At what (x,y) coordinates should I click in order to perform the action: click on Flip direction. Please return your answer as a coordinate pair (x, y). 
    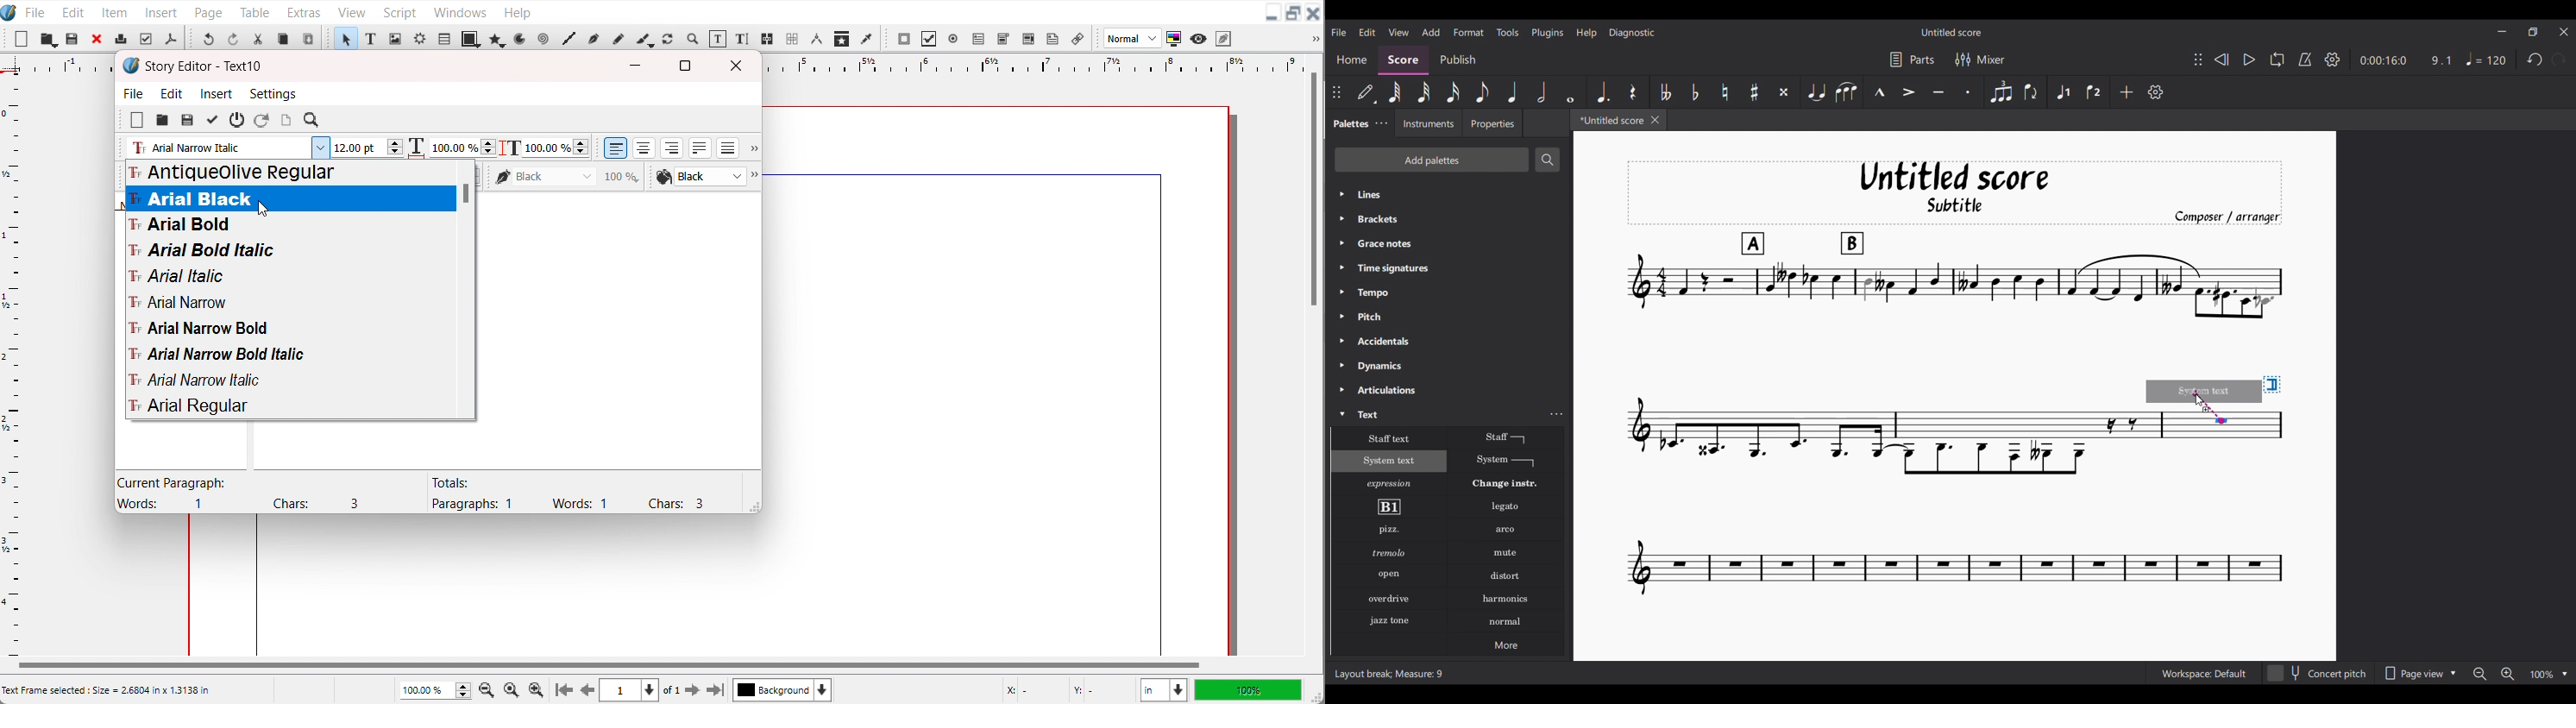
    Looking at the image, I should click on (2032, 91).